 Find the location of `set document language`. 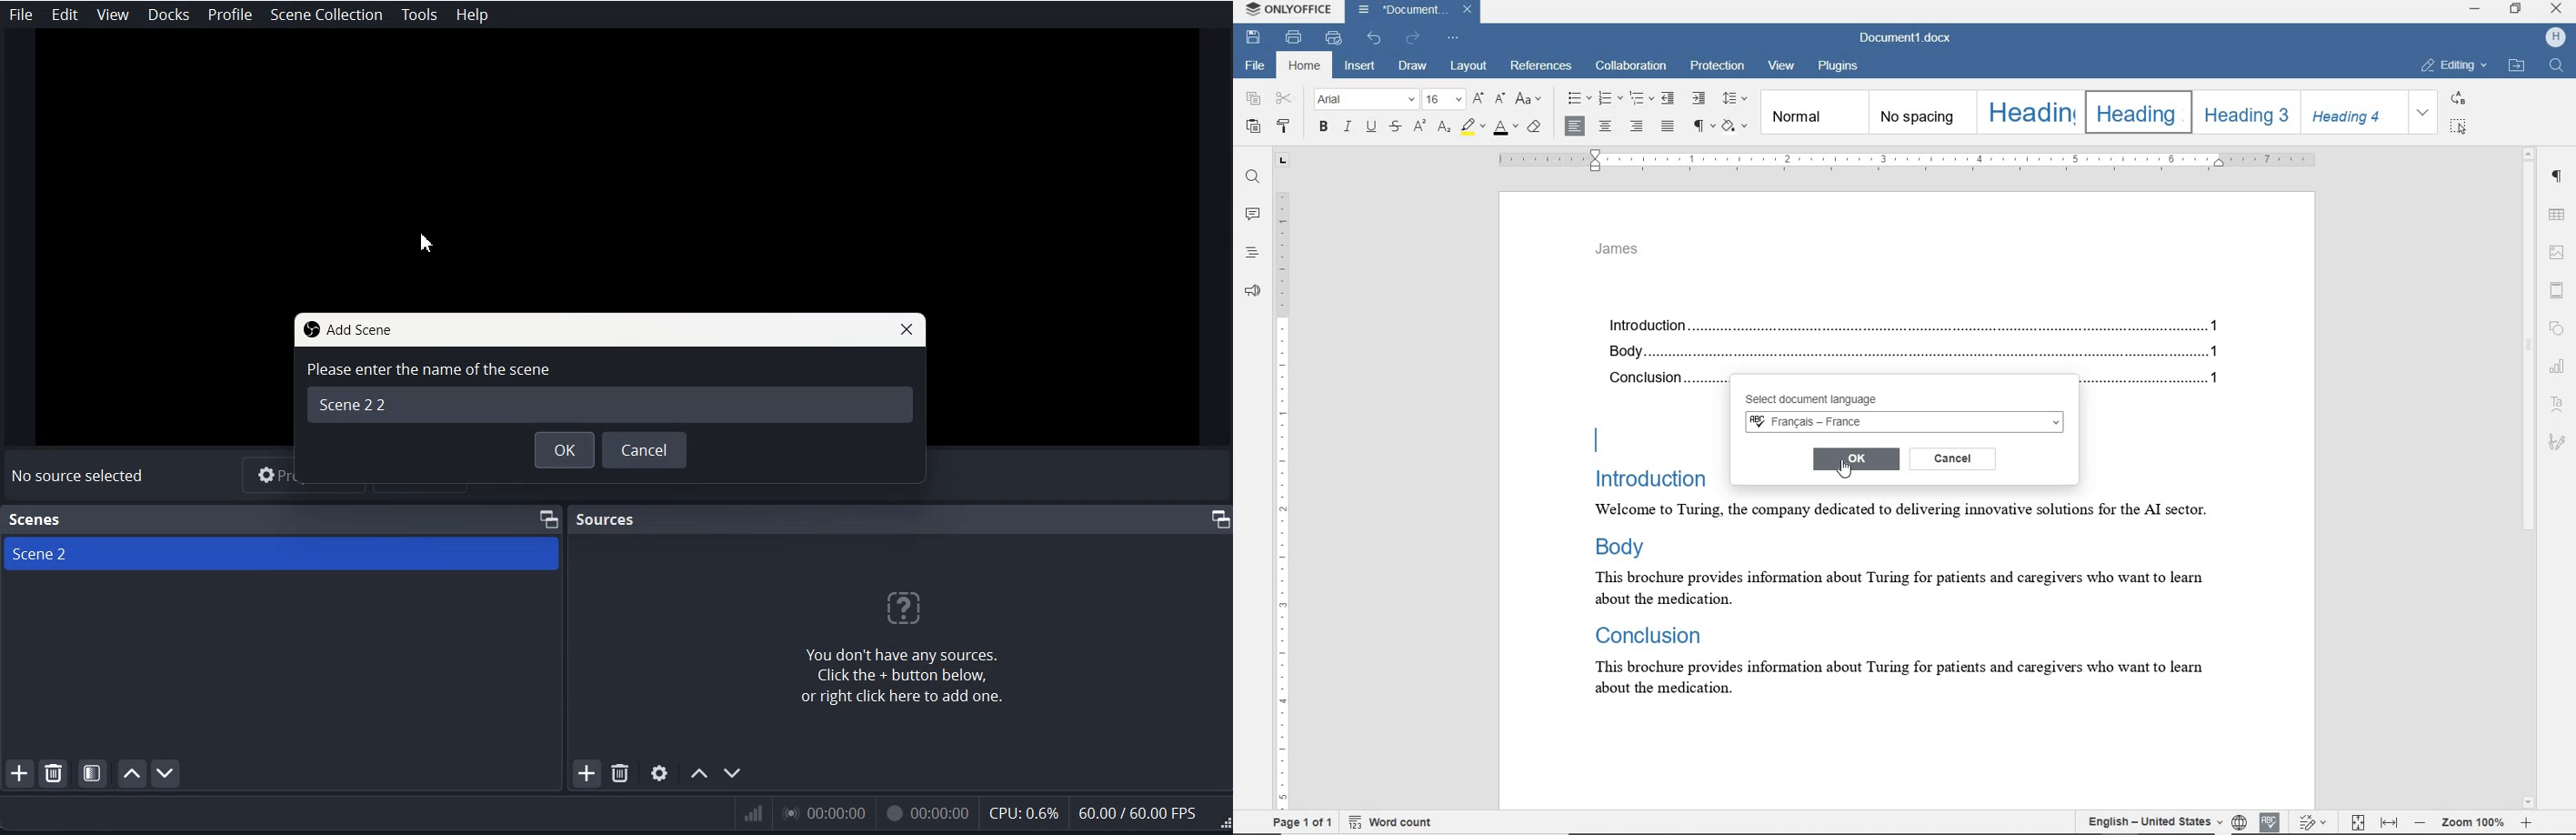

set document language is located at coordinates (2147, 821).